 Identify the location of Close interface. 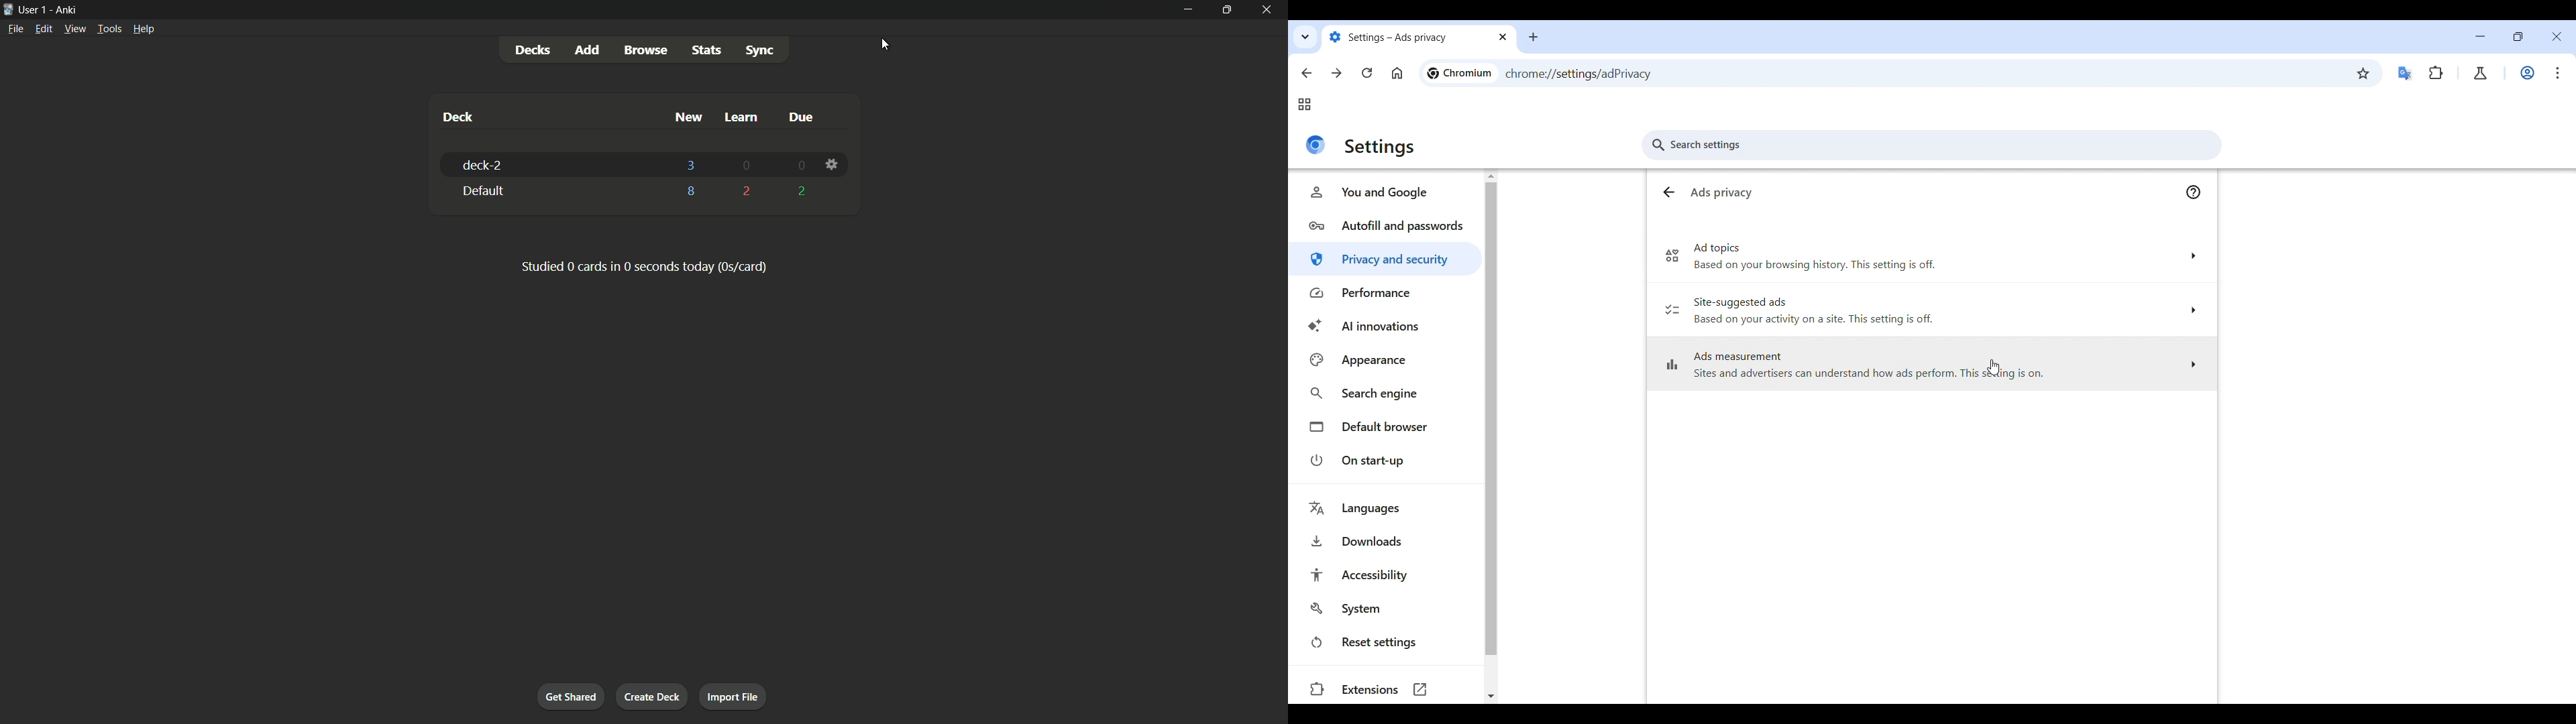
(2557, 36).